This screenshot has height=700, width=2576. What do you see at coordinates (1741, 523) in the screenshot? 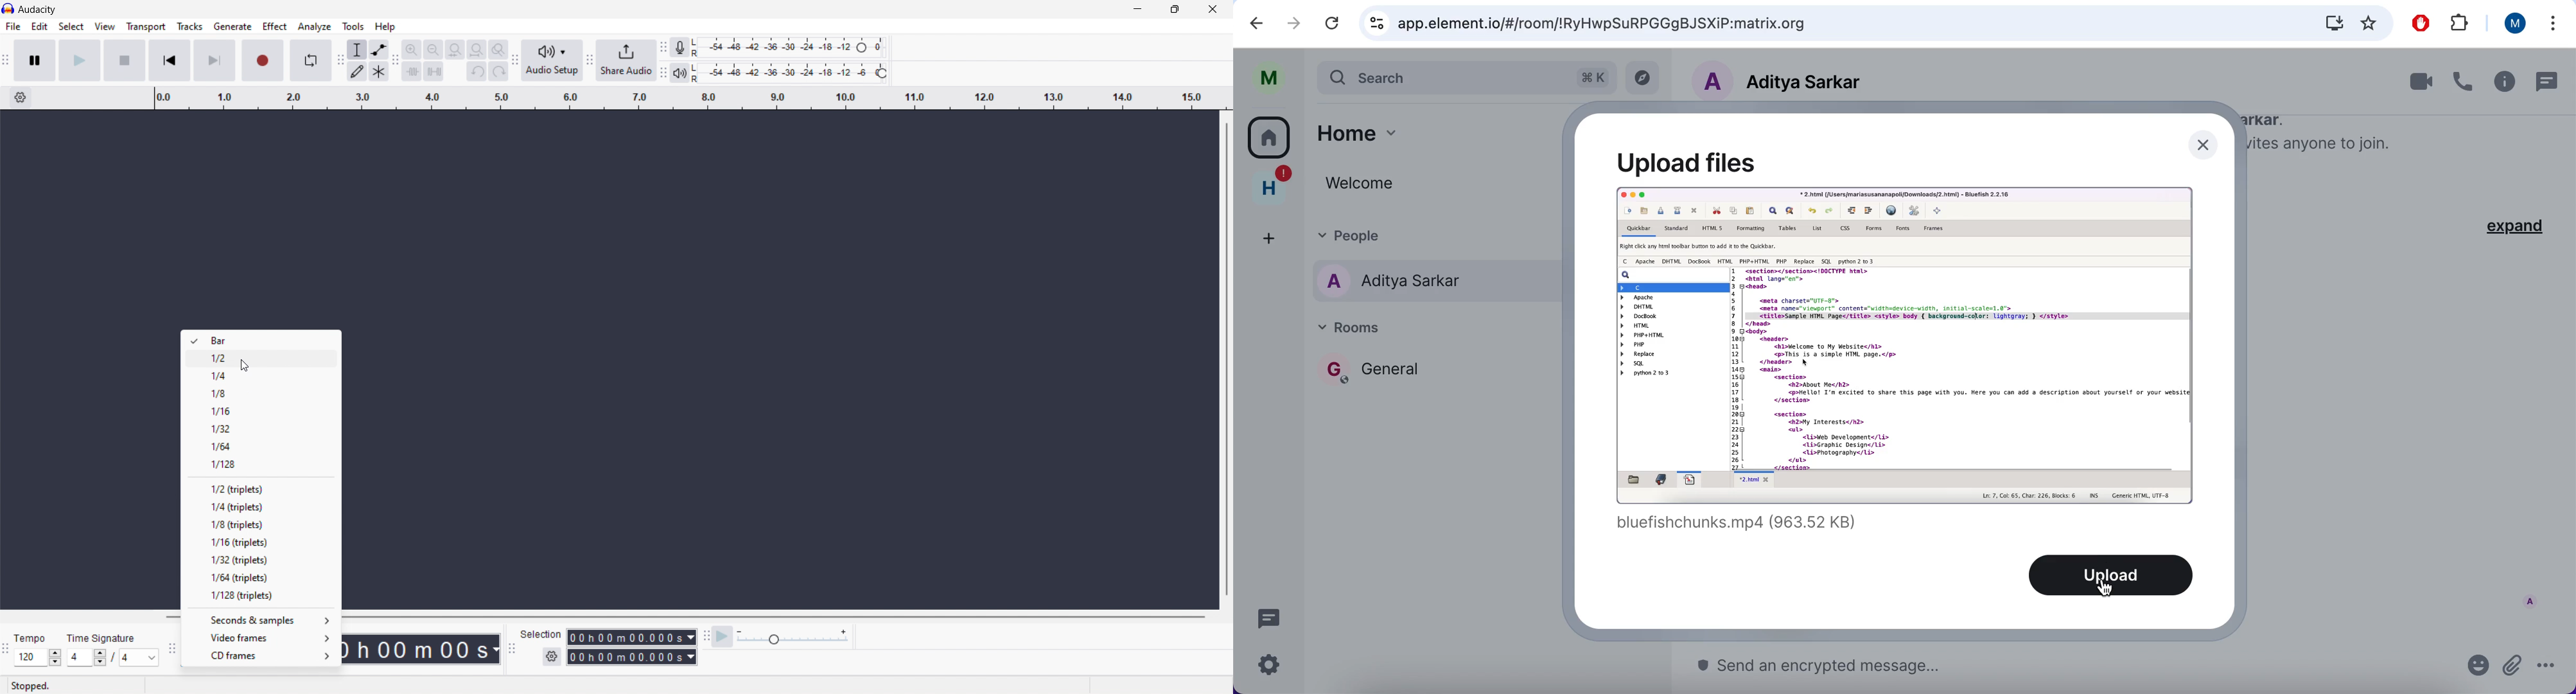
I see `title` at bounding box center [1741, 523].